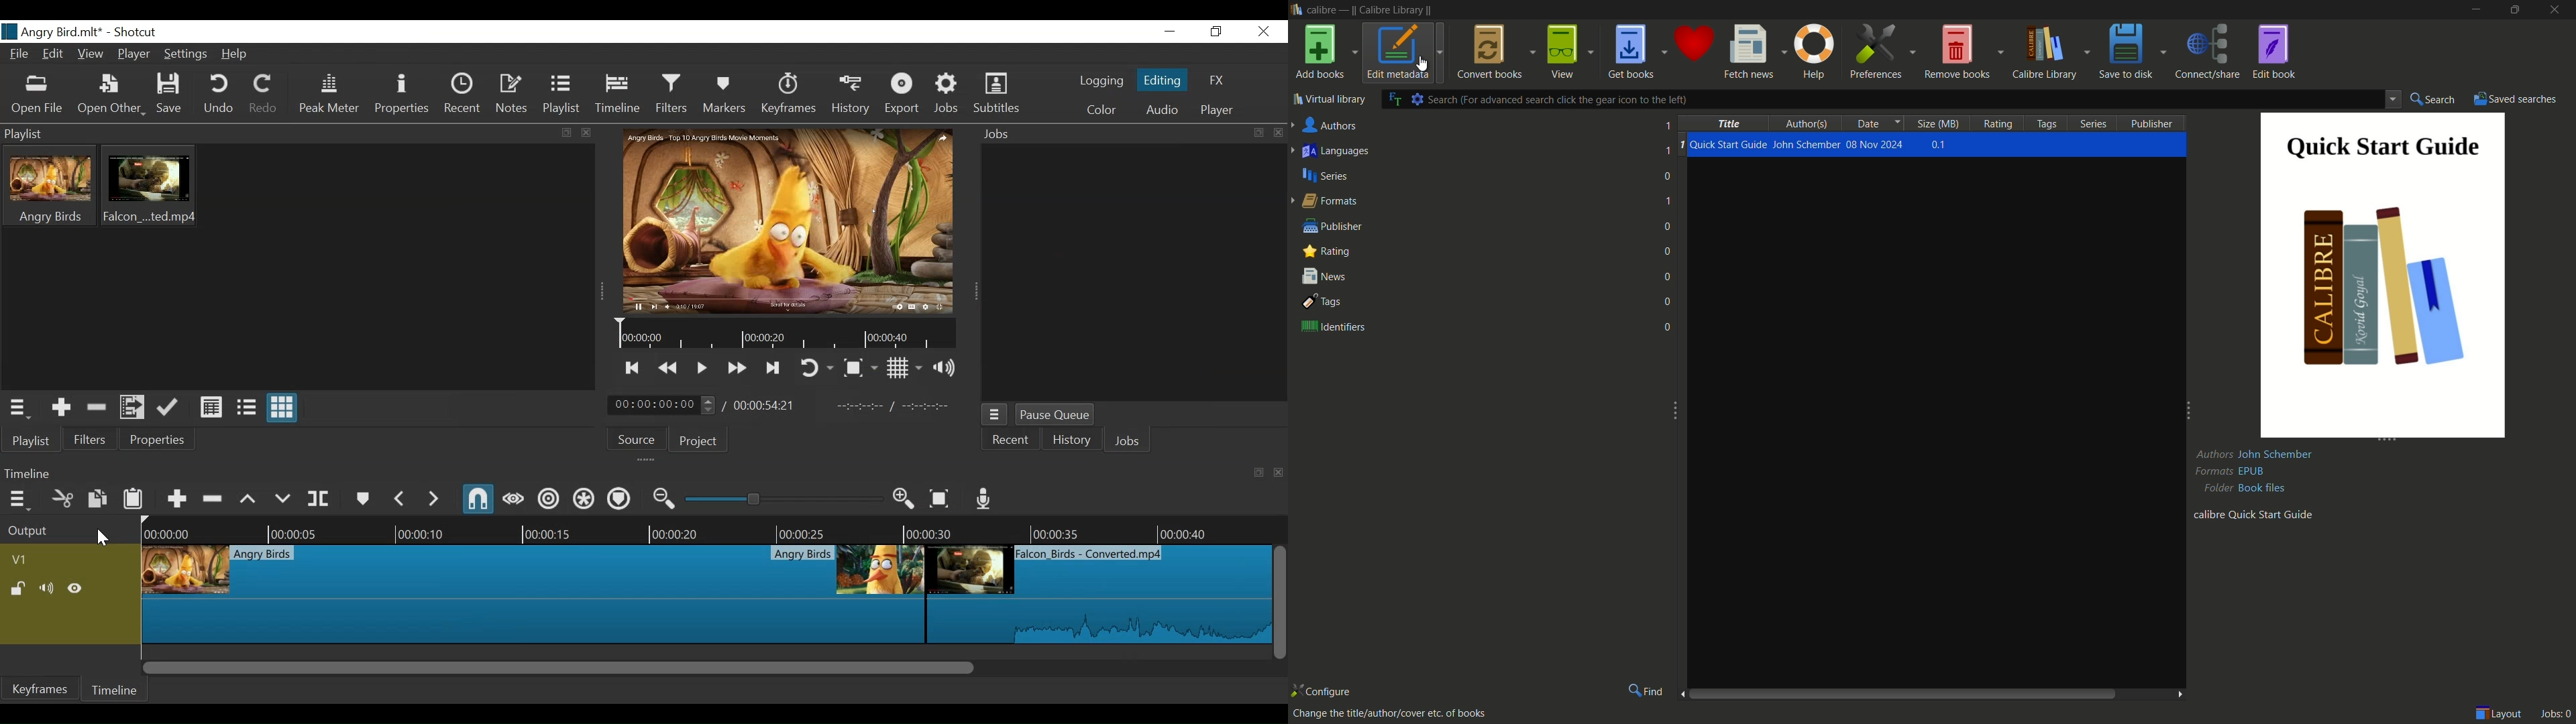  I want to click on configure, so click(1326, 688).